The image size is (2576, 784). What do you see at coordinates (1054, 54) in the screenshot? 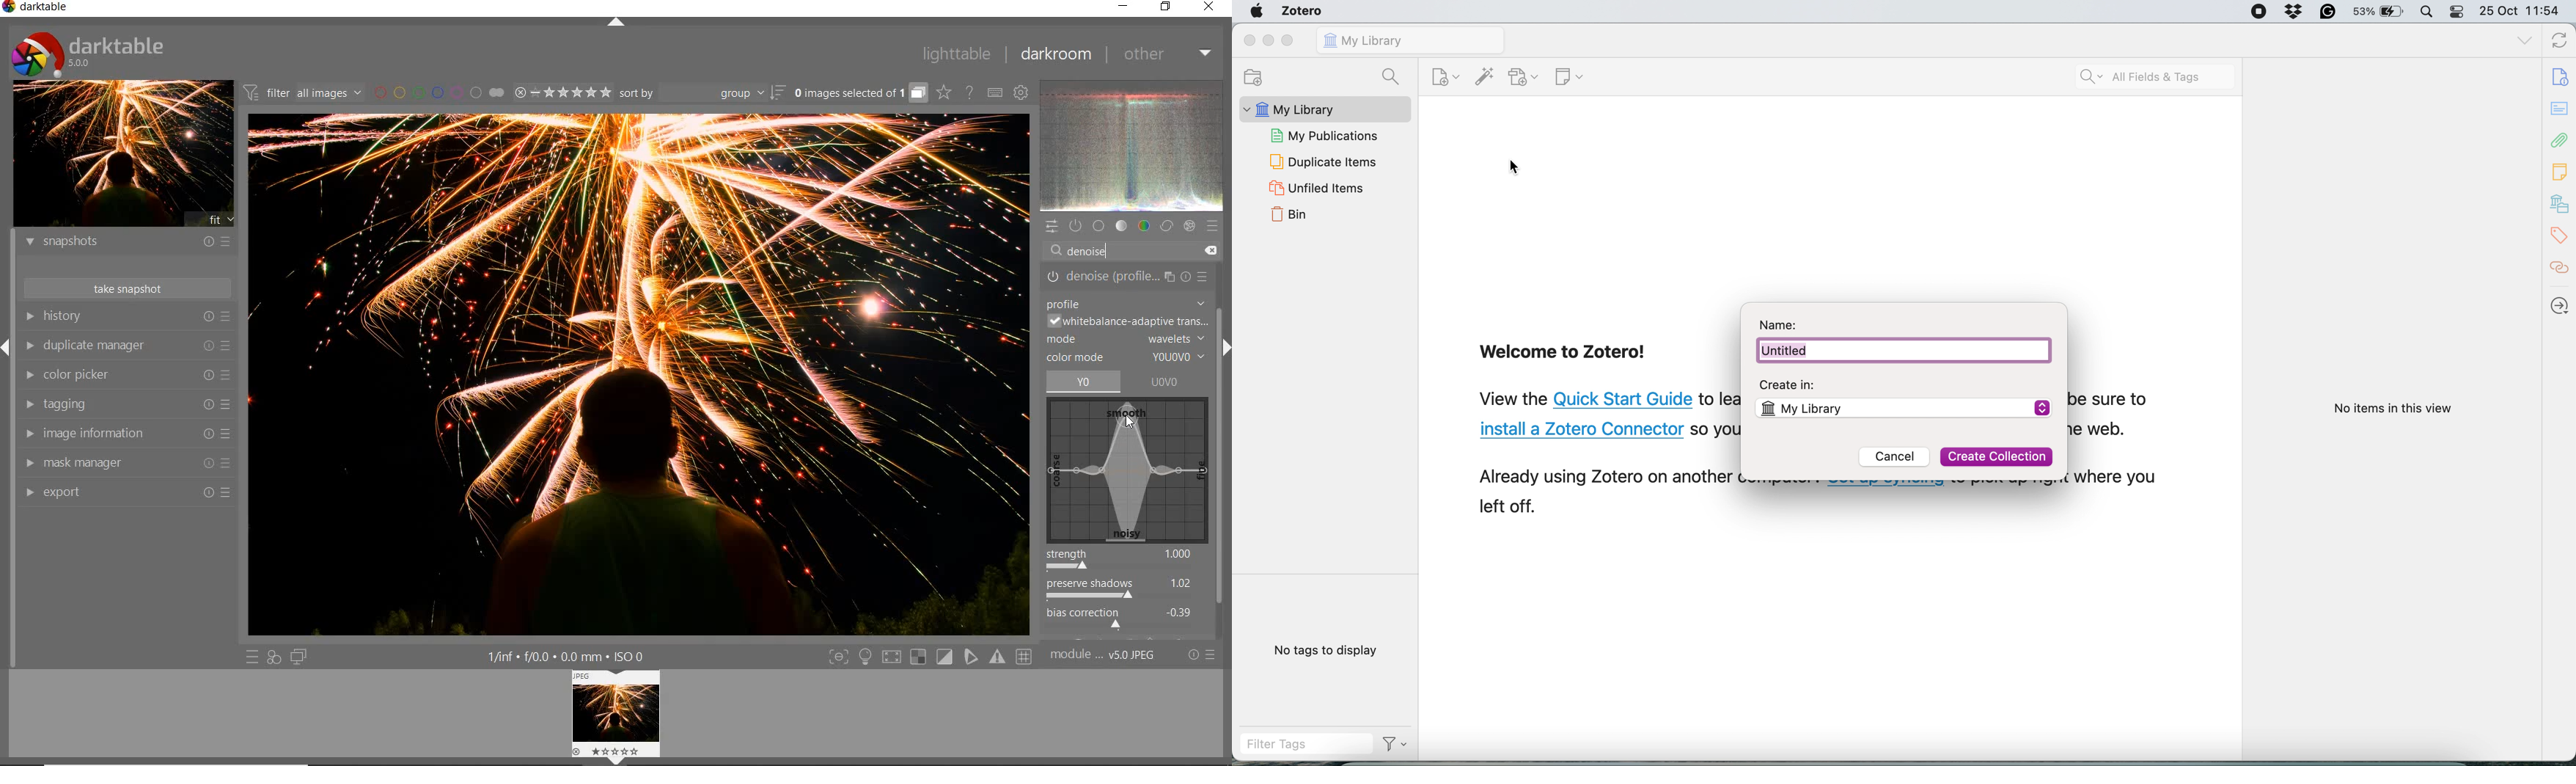
I see `darkroom` at bounding box center [1054, 54].